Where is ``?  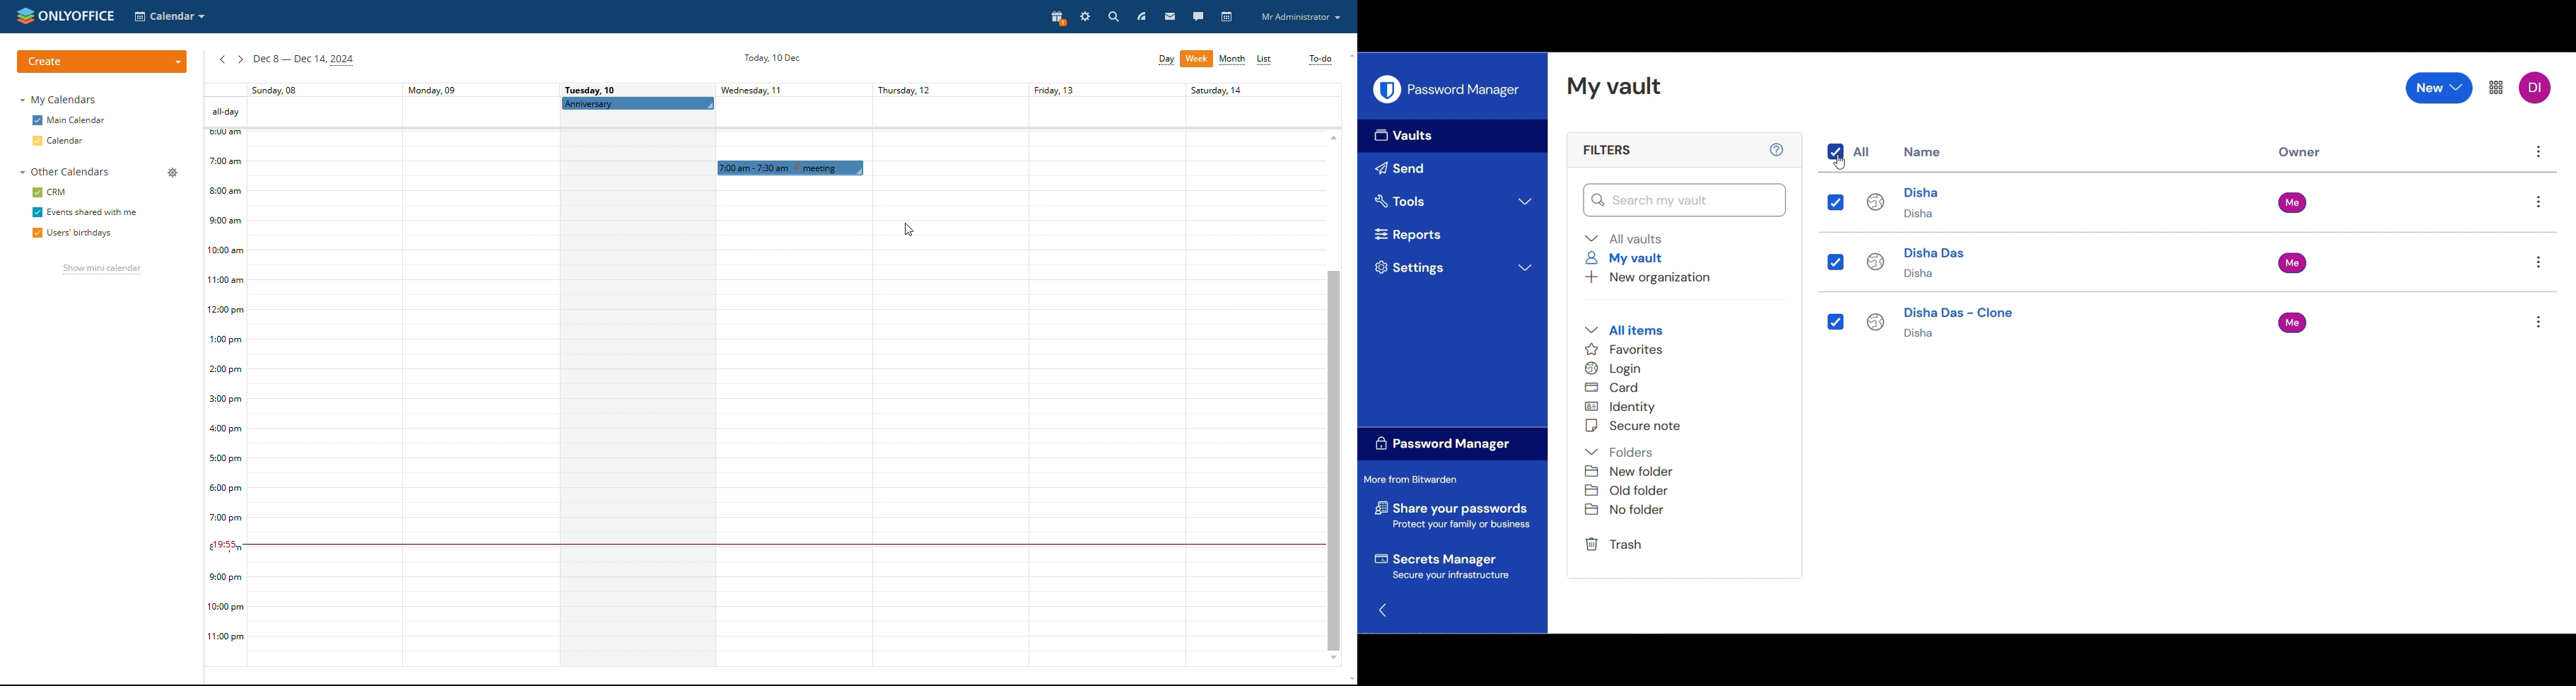  is located at coordinates (1253, 372).